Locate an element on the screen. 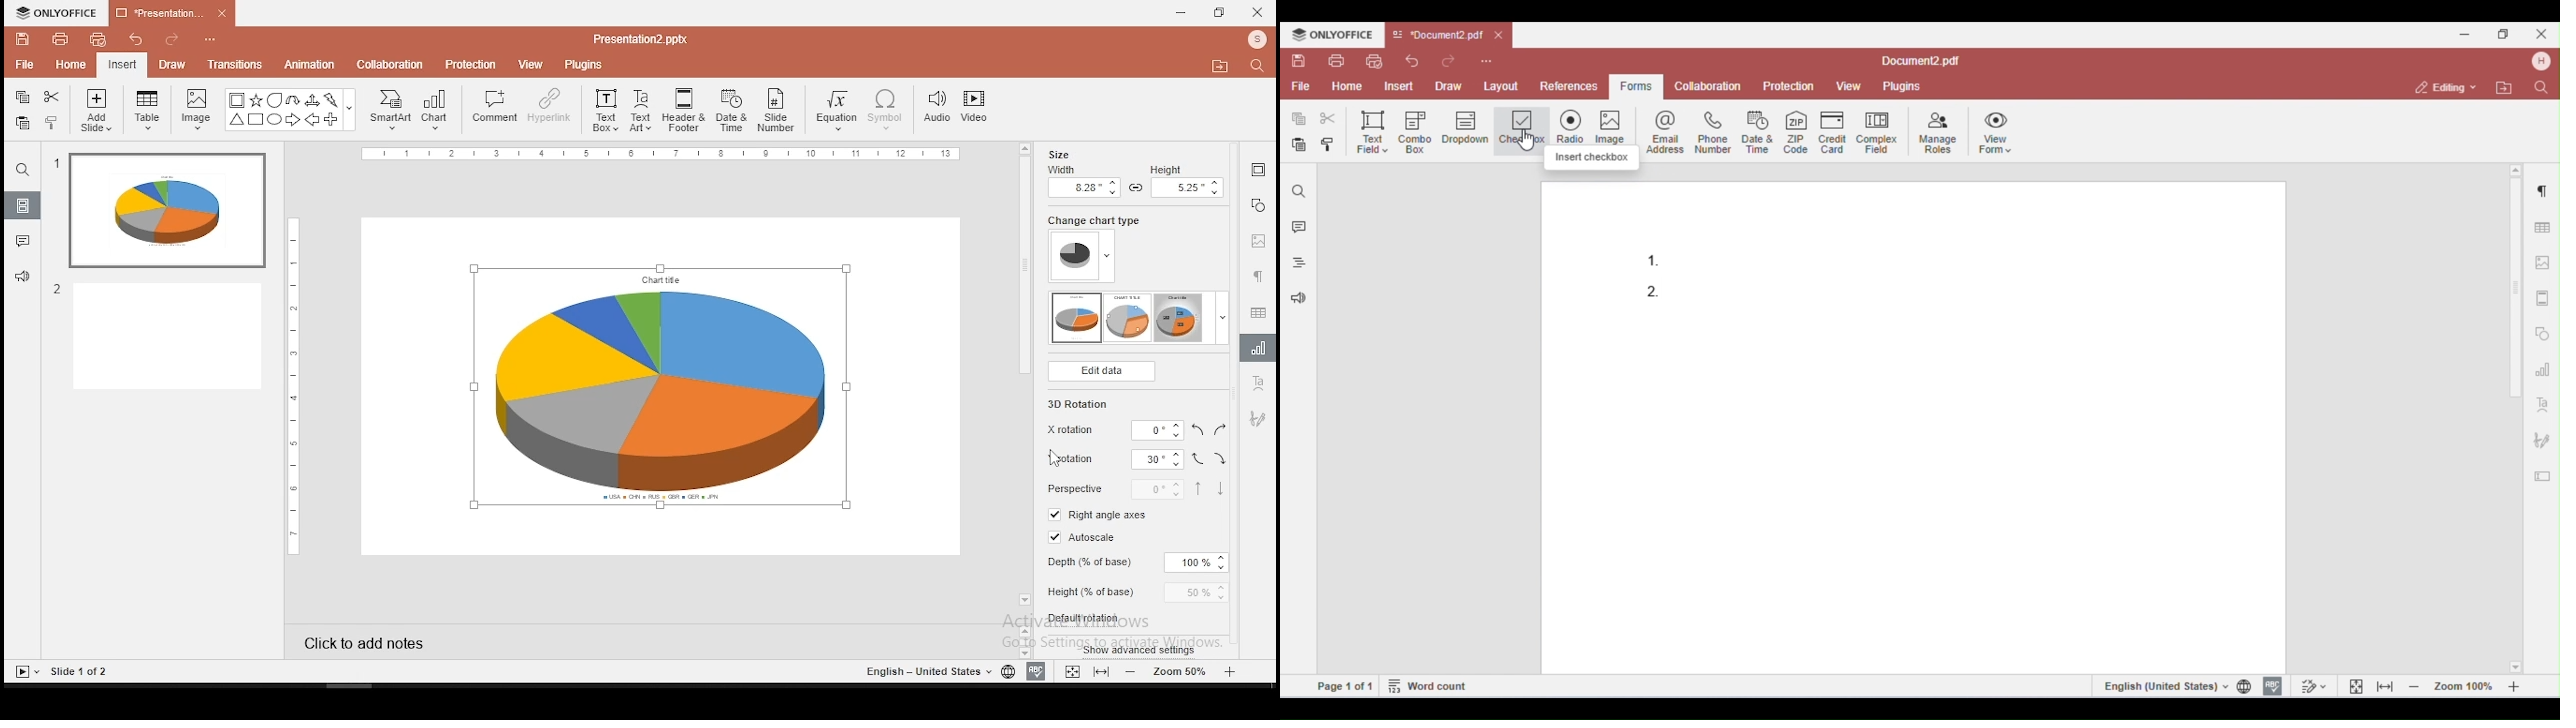  right angle axes on/off is located at coordinates (1098, 514).